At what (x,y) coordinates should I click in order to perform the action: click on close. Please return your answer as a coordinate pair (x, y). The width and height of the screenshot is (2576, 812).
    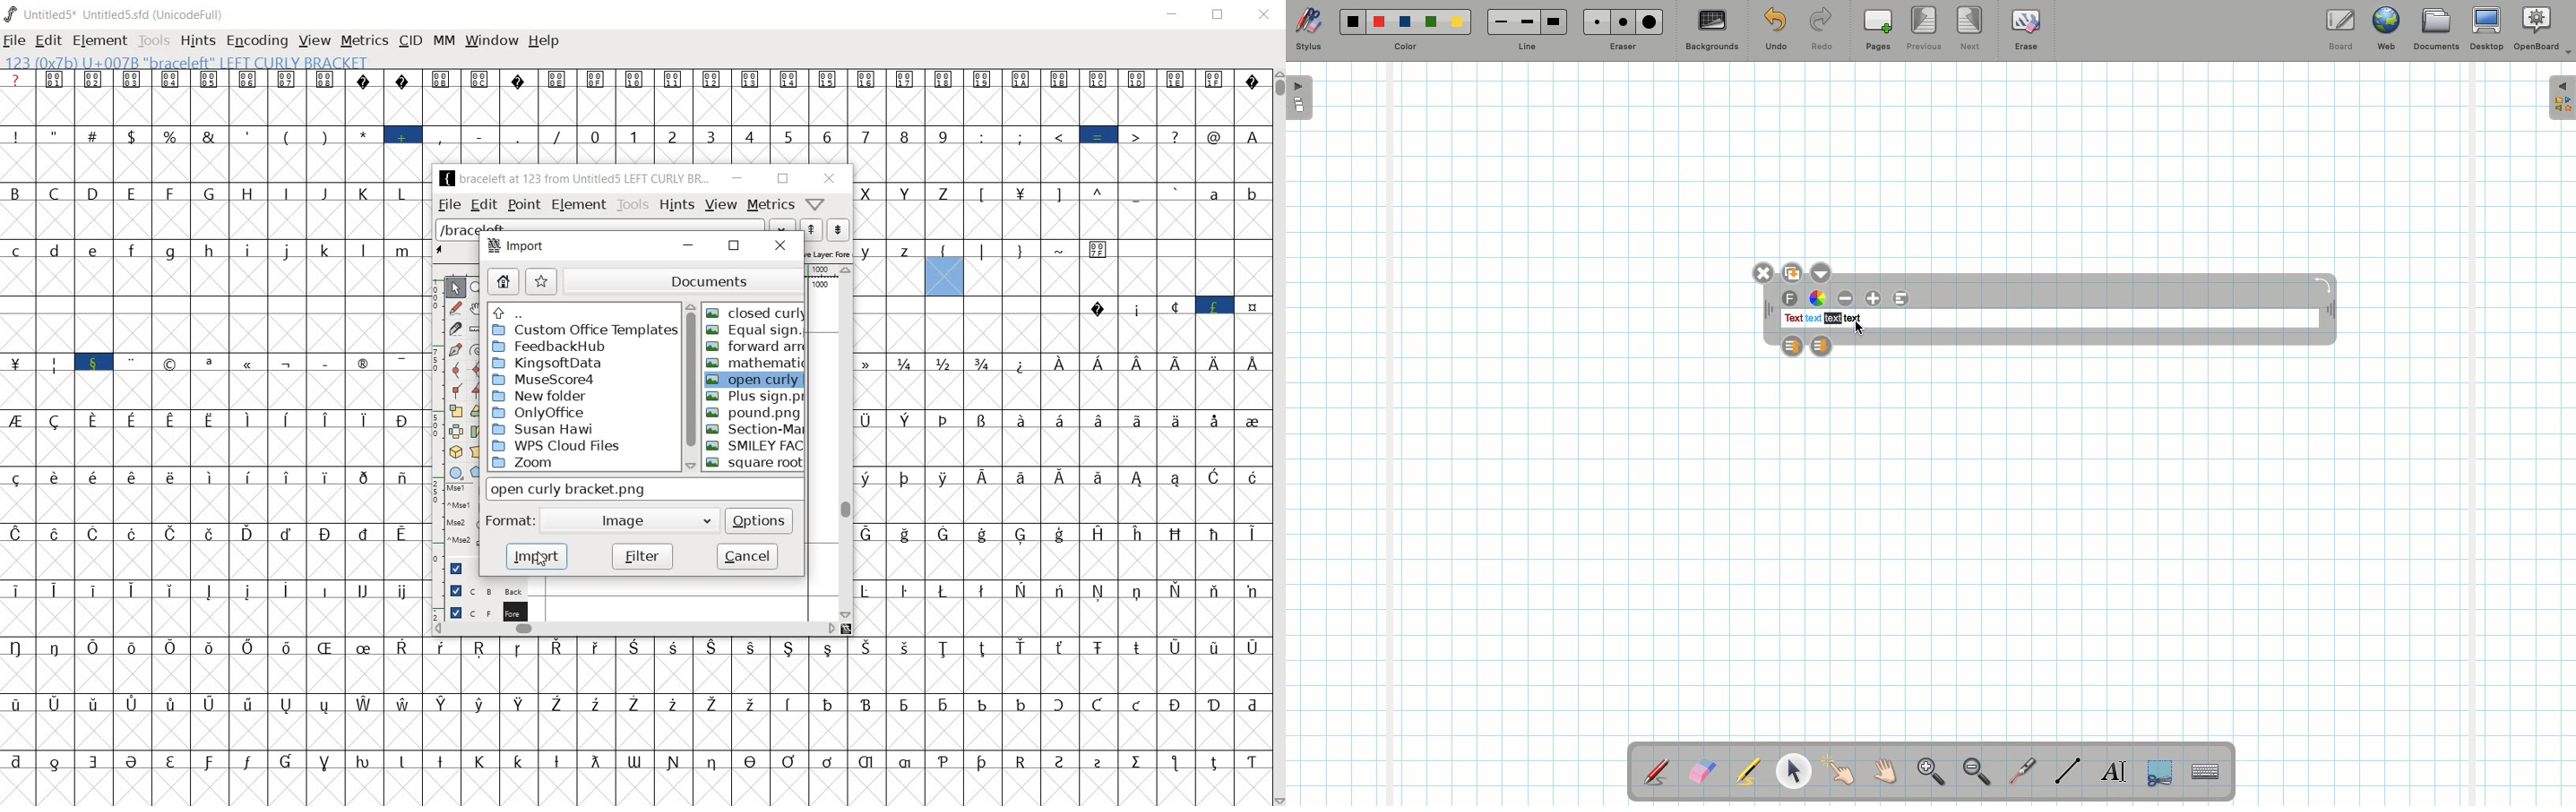
    Looking at the image, I should click on (1266, 12).